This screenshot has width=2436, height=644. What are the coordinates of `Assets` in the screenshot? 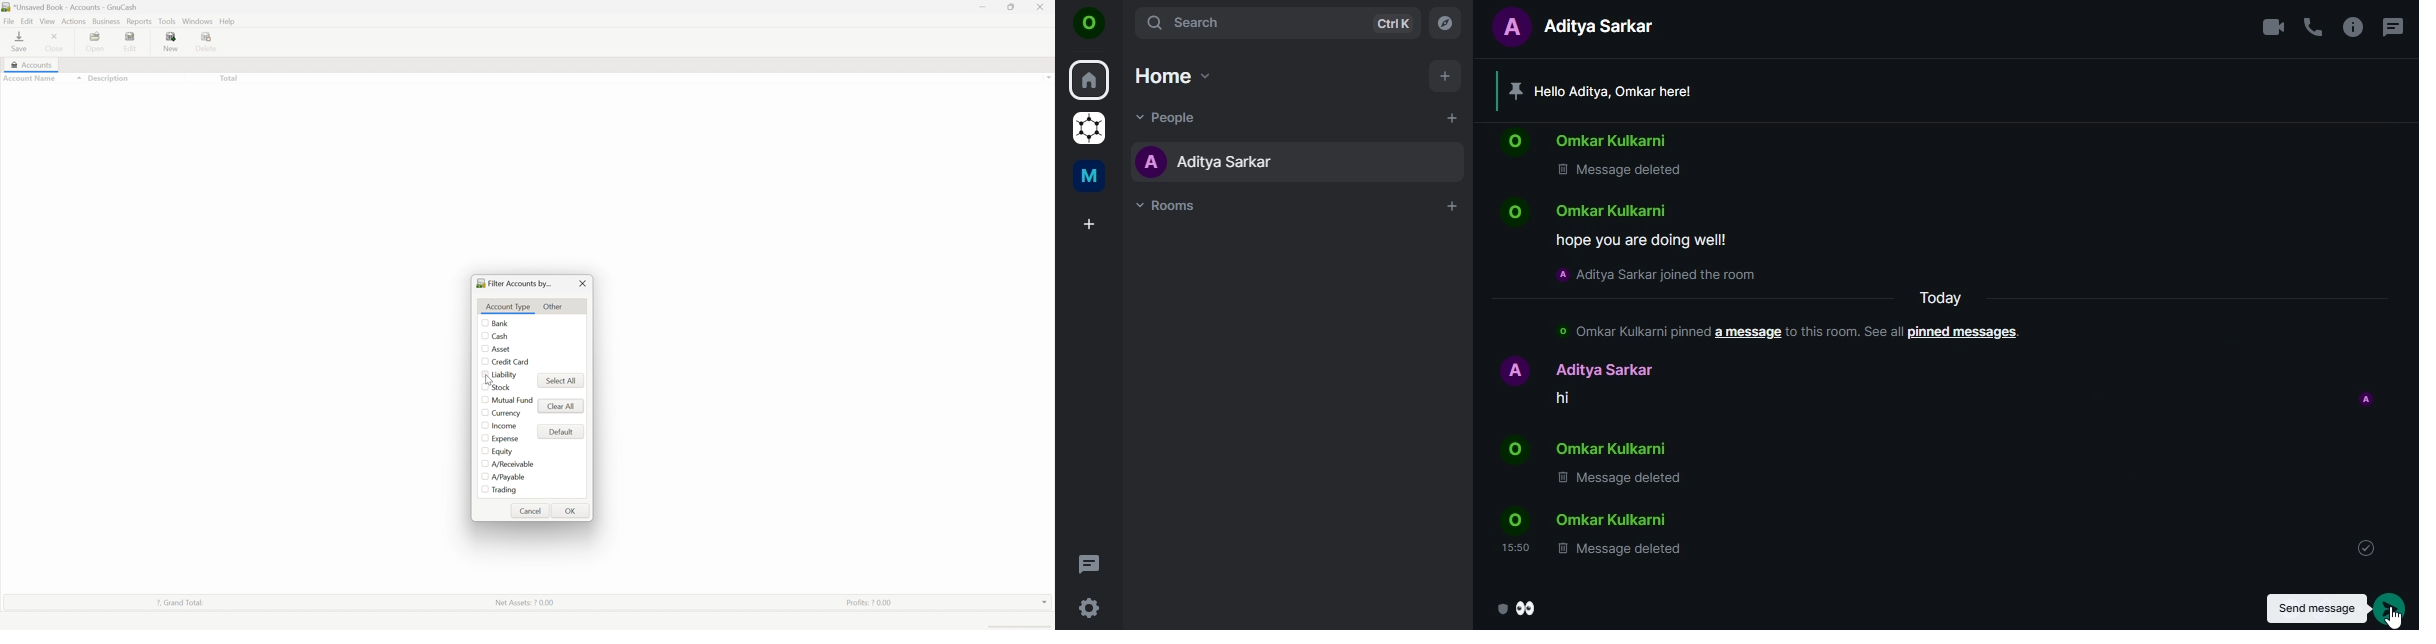 It's located at (20, 90).